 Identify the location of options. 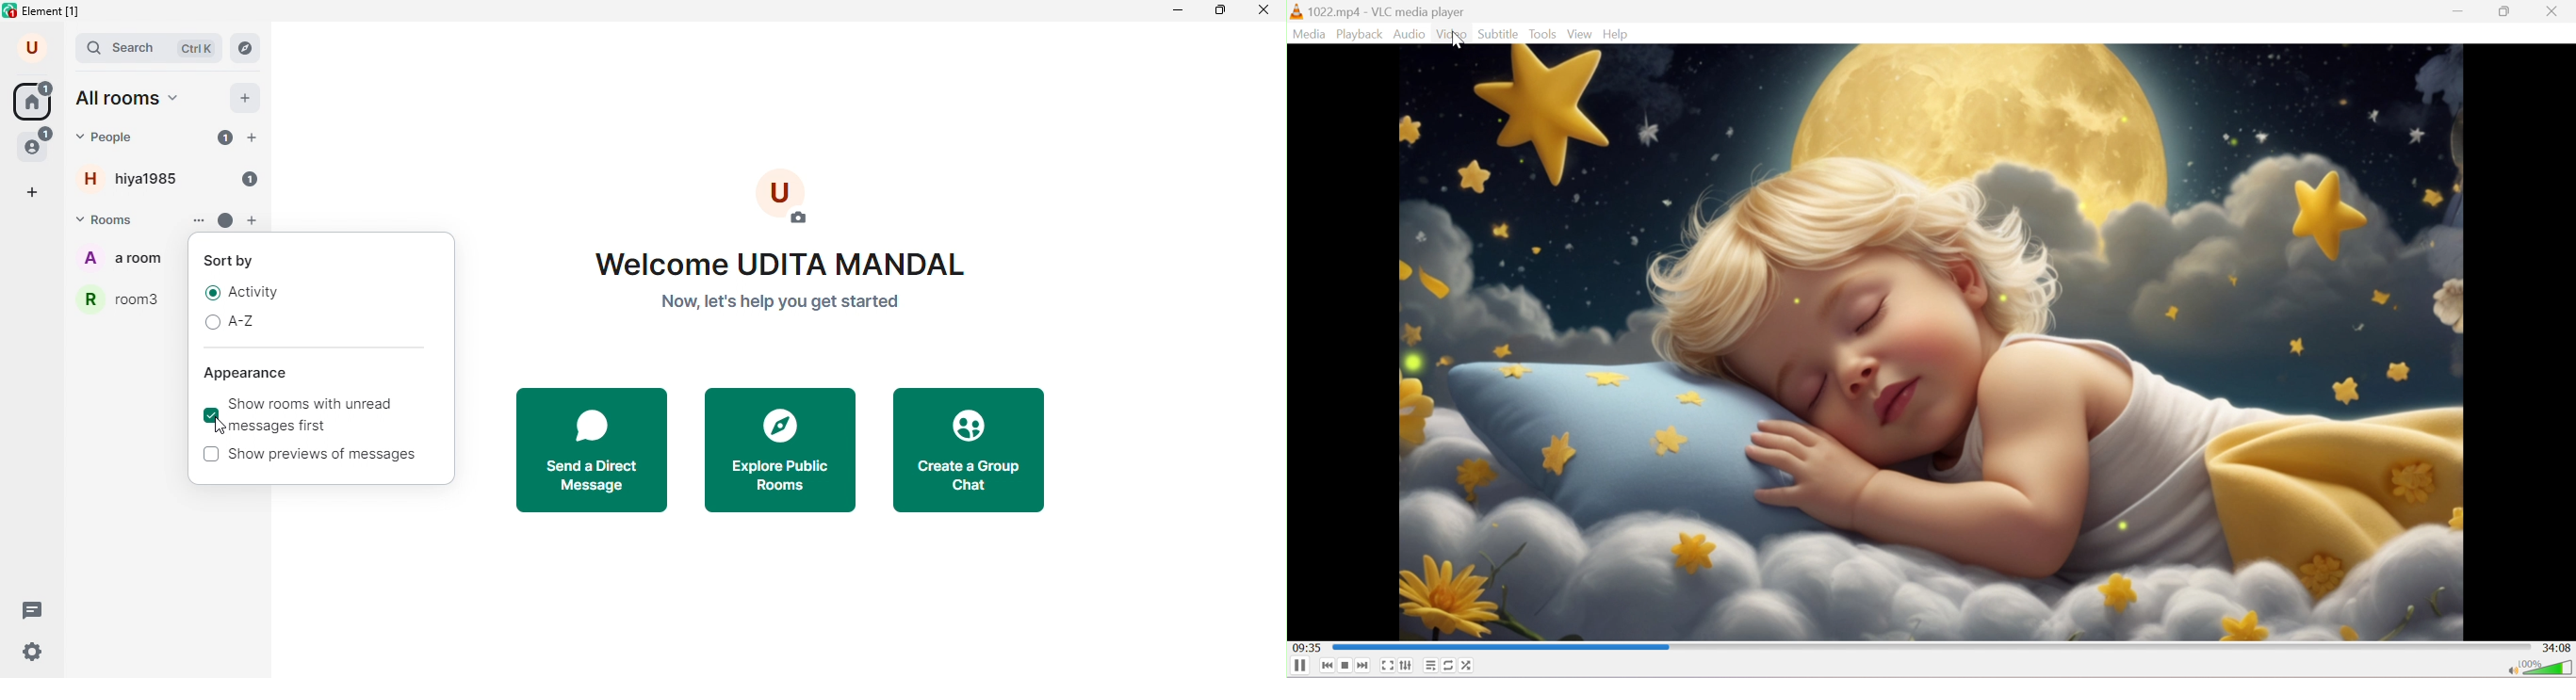
(195, 219).